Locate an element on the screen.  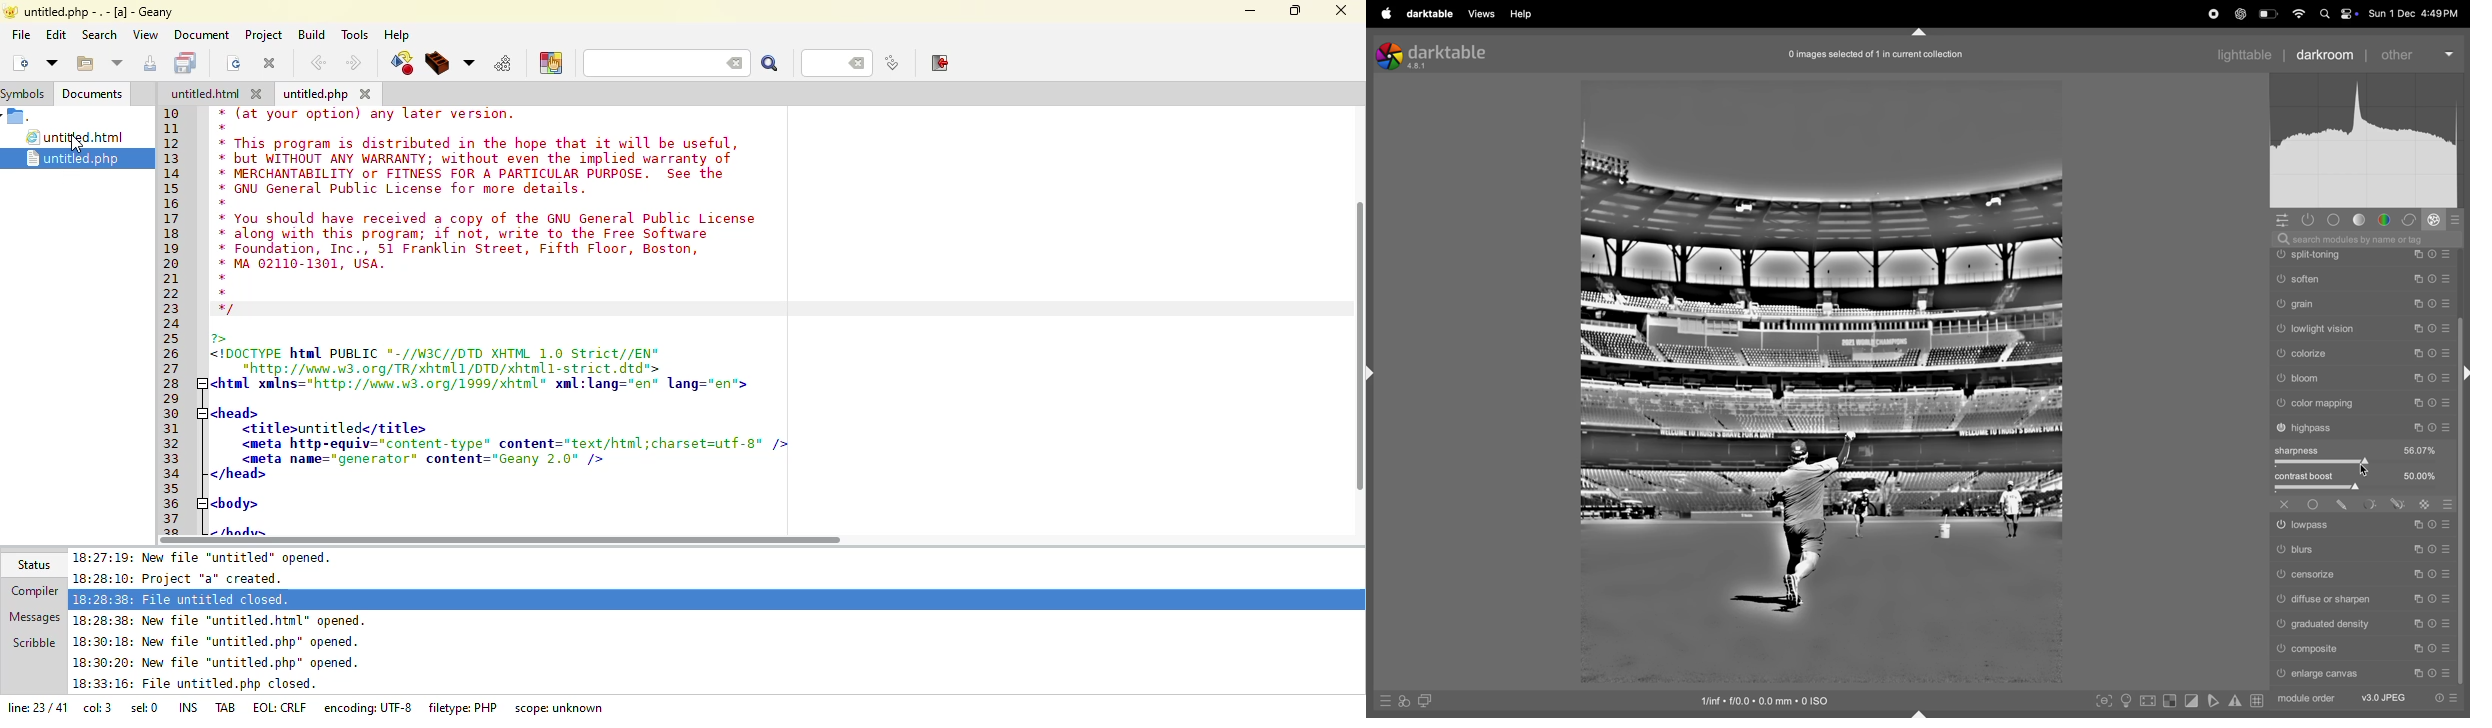
darktable version is located at coordinates (1436, 53).